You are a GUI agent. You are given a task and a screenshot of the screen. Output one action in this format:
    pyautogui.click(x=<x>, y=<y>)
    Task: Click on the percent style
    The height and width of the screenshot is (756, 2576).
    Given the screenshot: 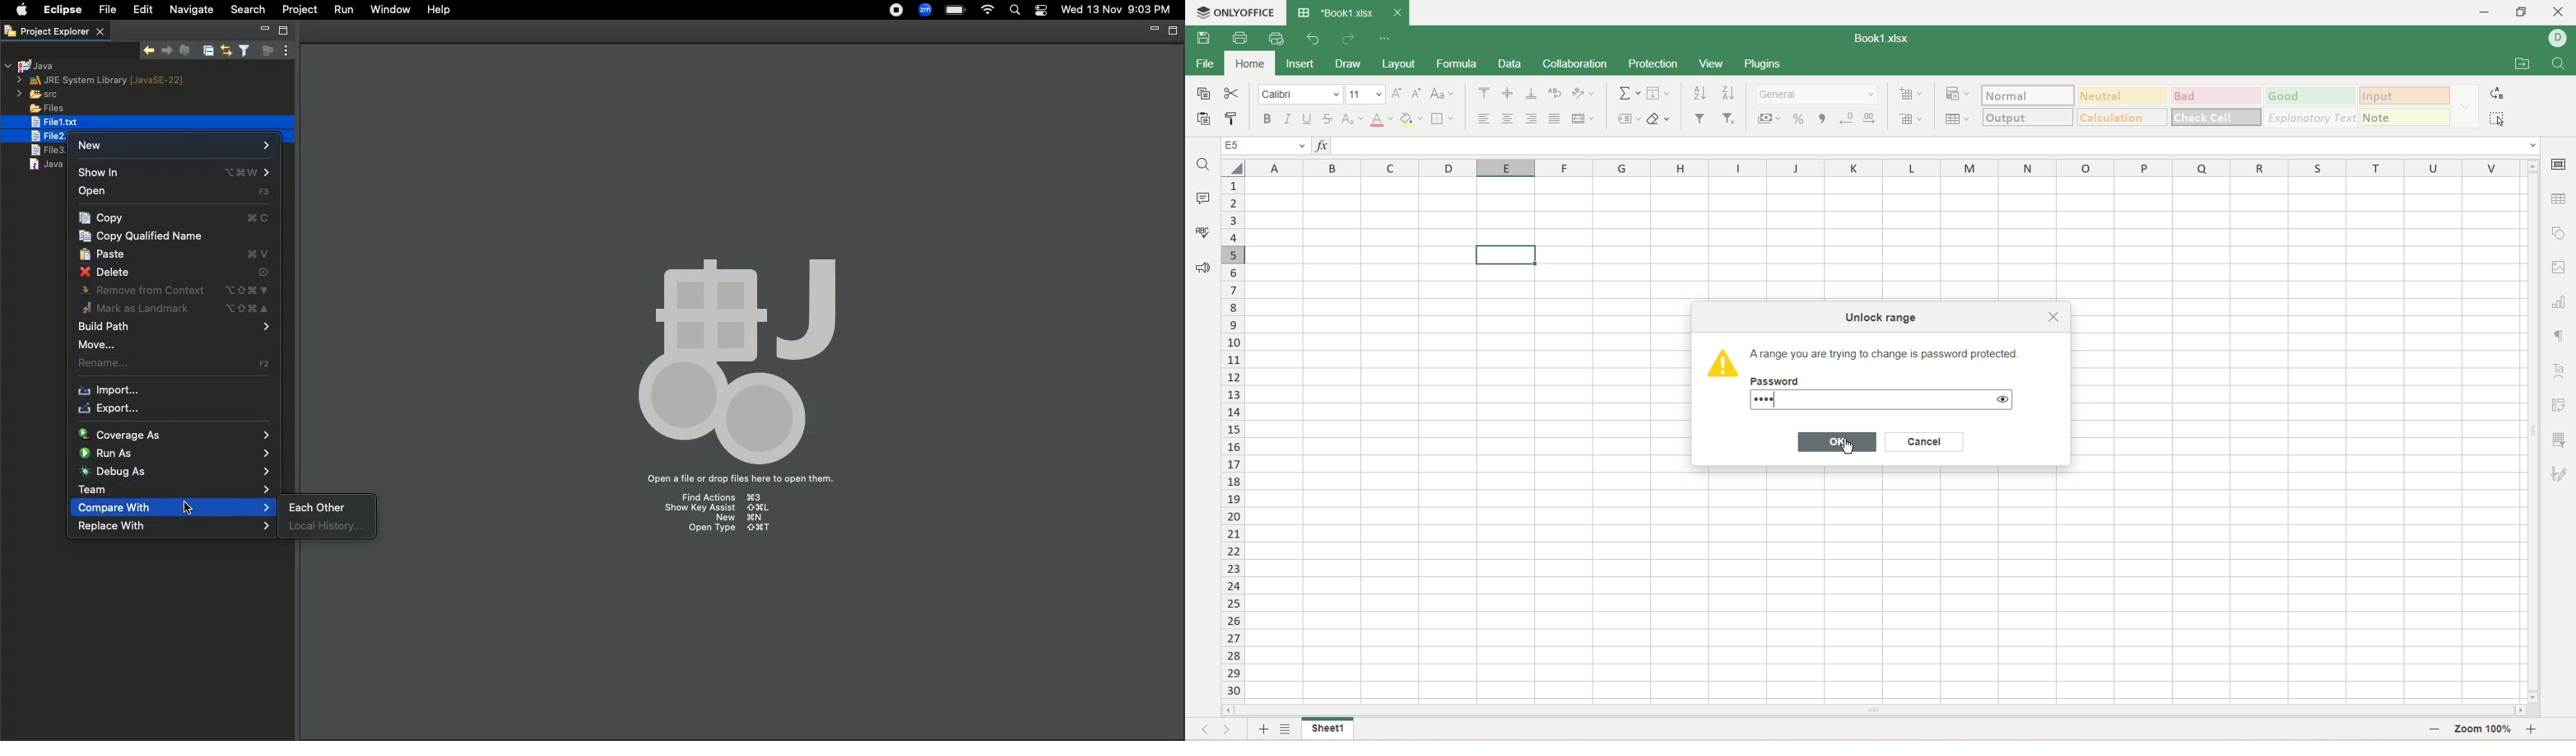 What is the action you would take?
    pyautogui.click(x=1800, y=119)
    